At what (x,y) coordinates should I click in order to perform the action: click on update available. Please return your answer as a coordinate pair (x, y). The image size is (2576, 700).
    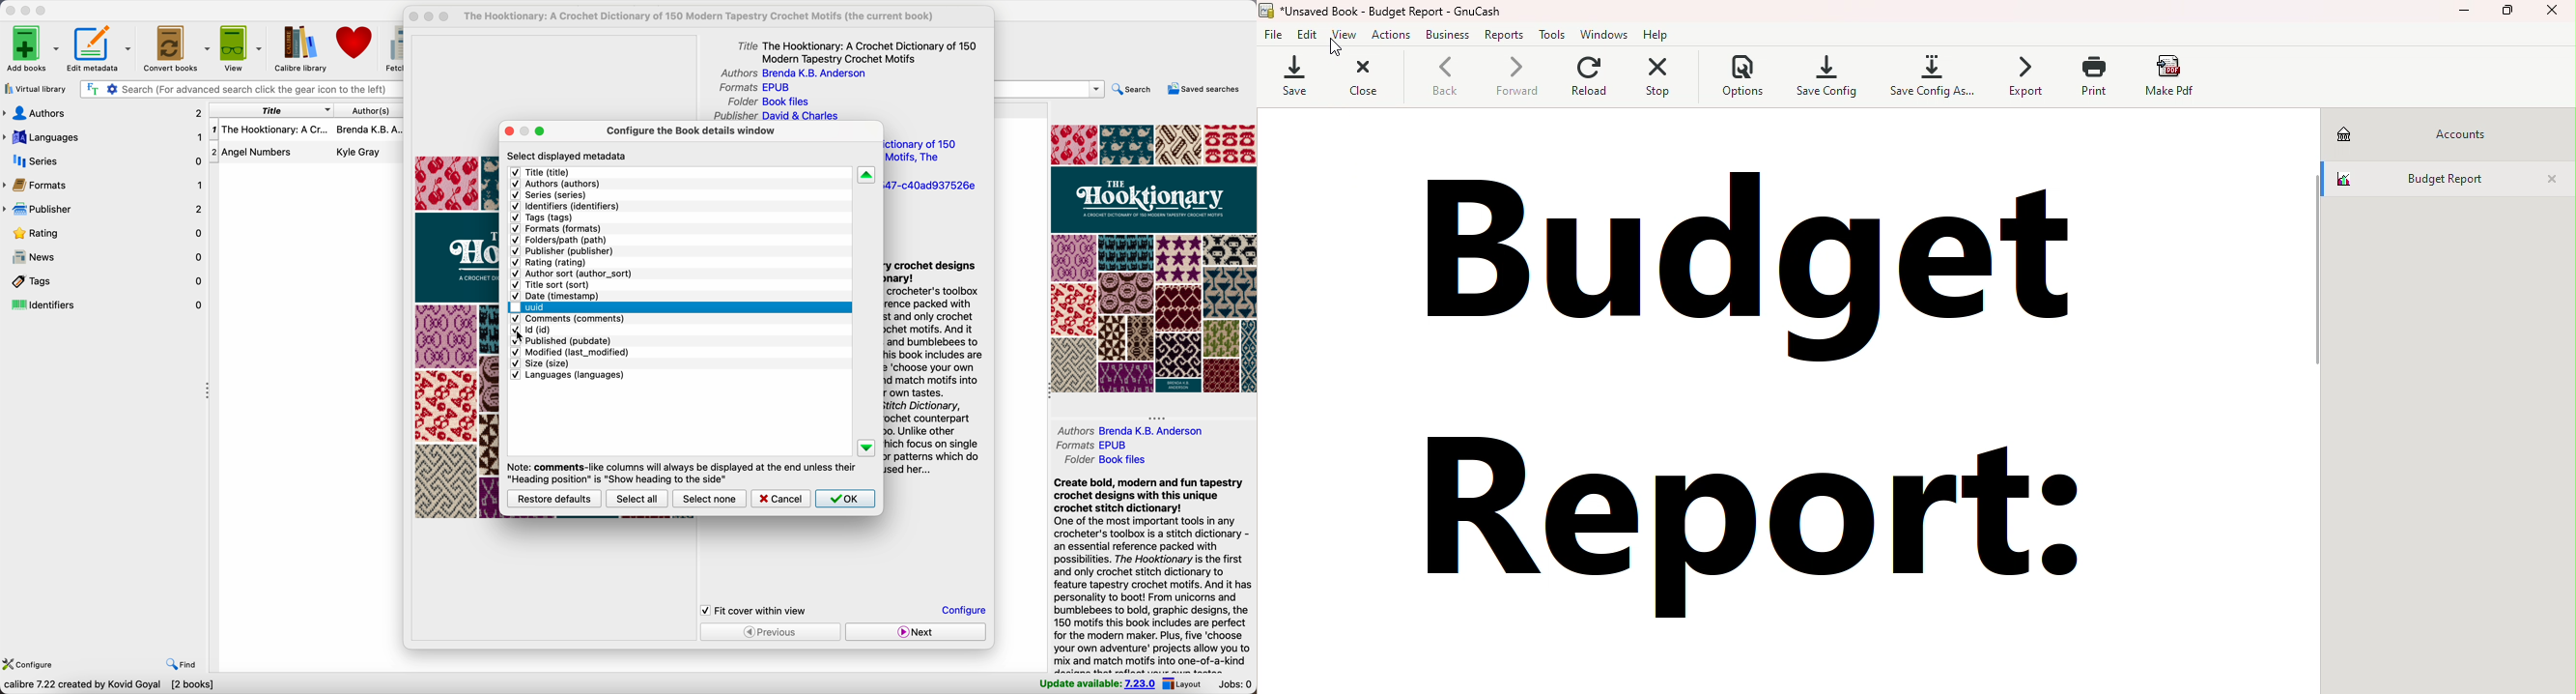
    Looking at the image, I should click on (1097, 682).